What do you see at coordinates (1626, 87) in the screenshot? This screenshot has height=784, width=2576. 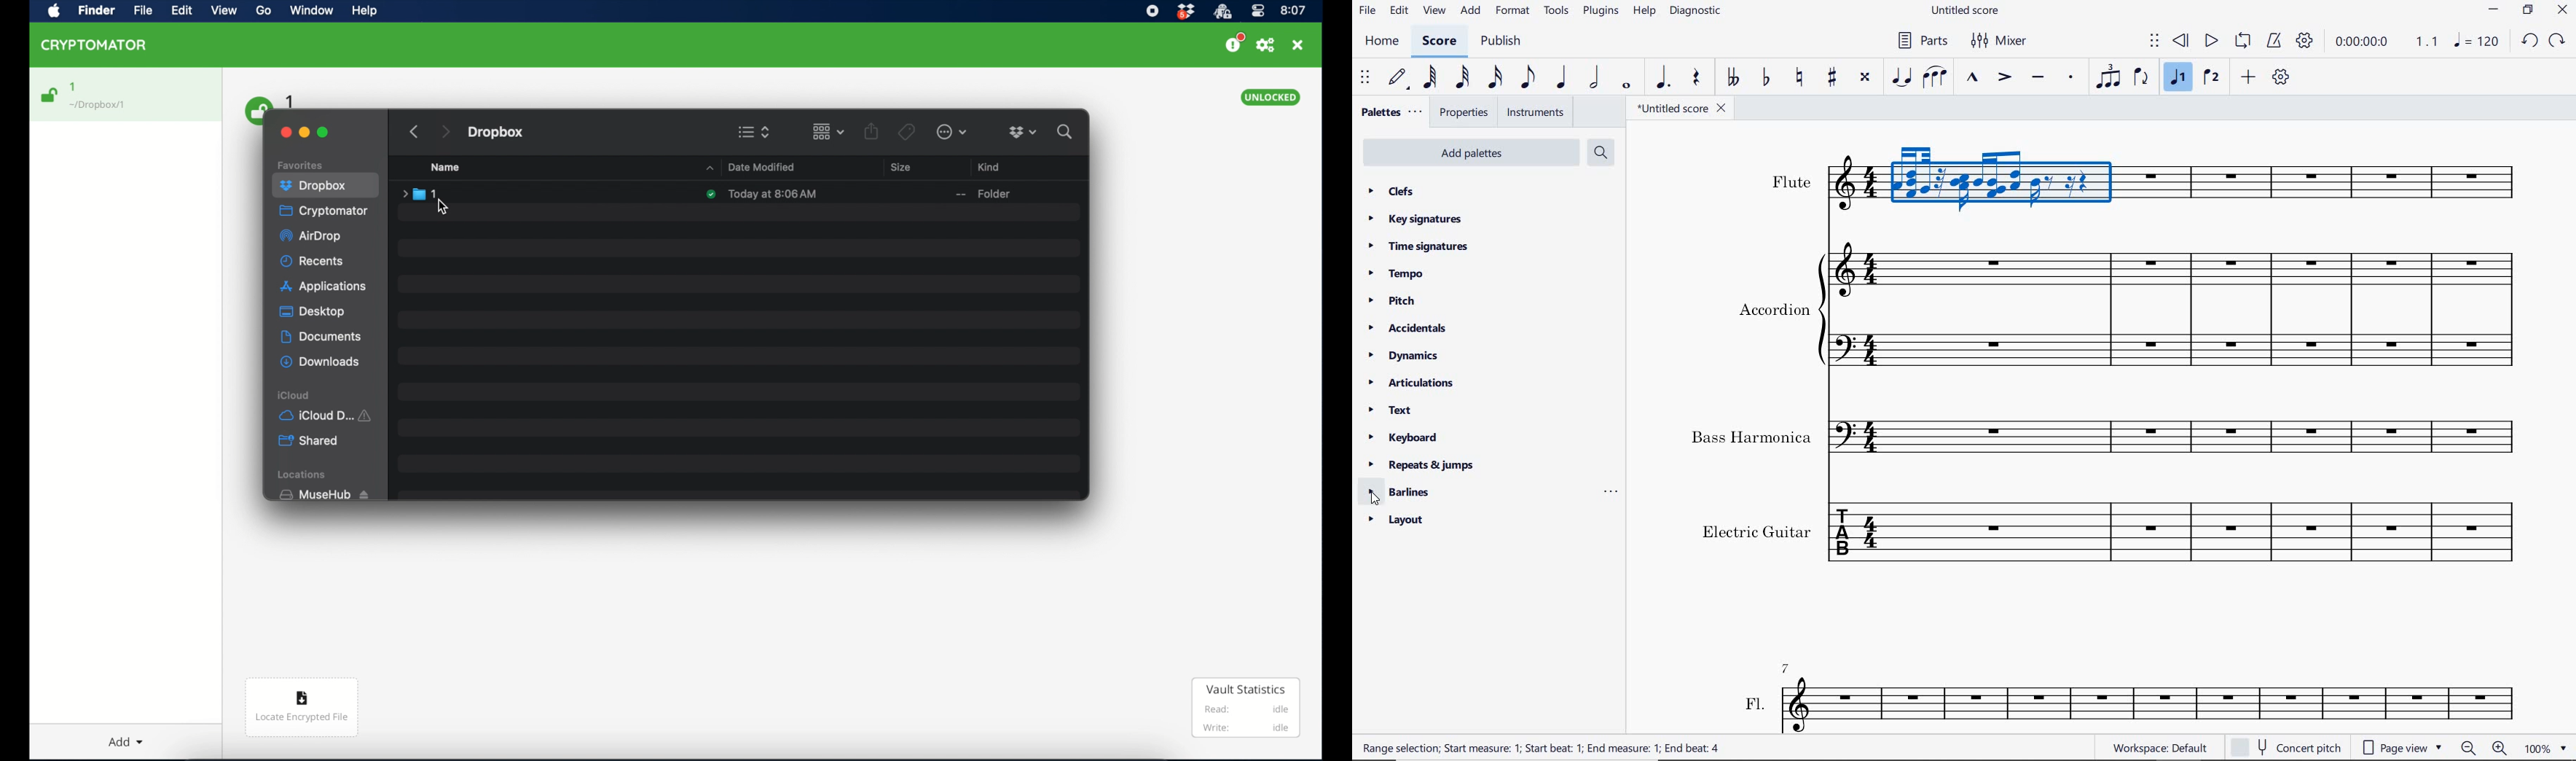 I see `whole note` at bounding box center [1626, 87].